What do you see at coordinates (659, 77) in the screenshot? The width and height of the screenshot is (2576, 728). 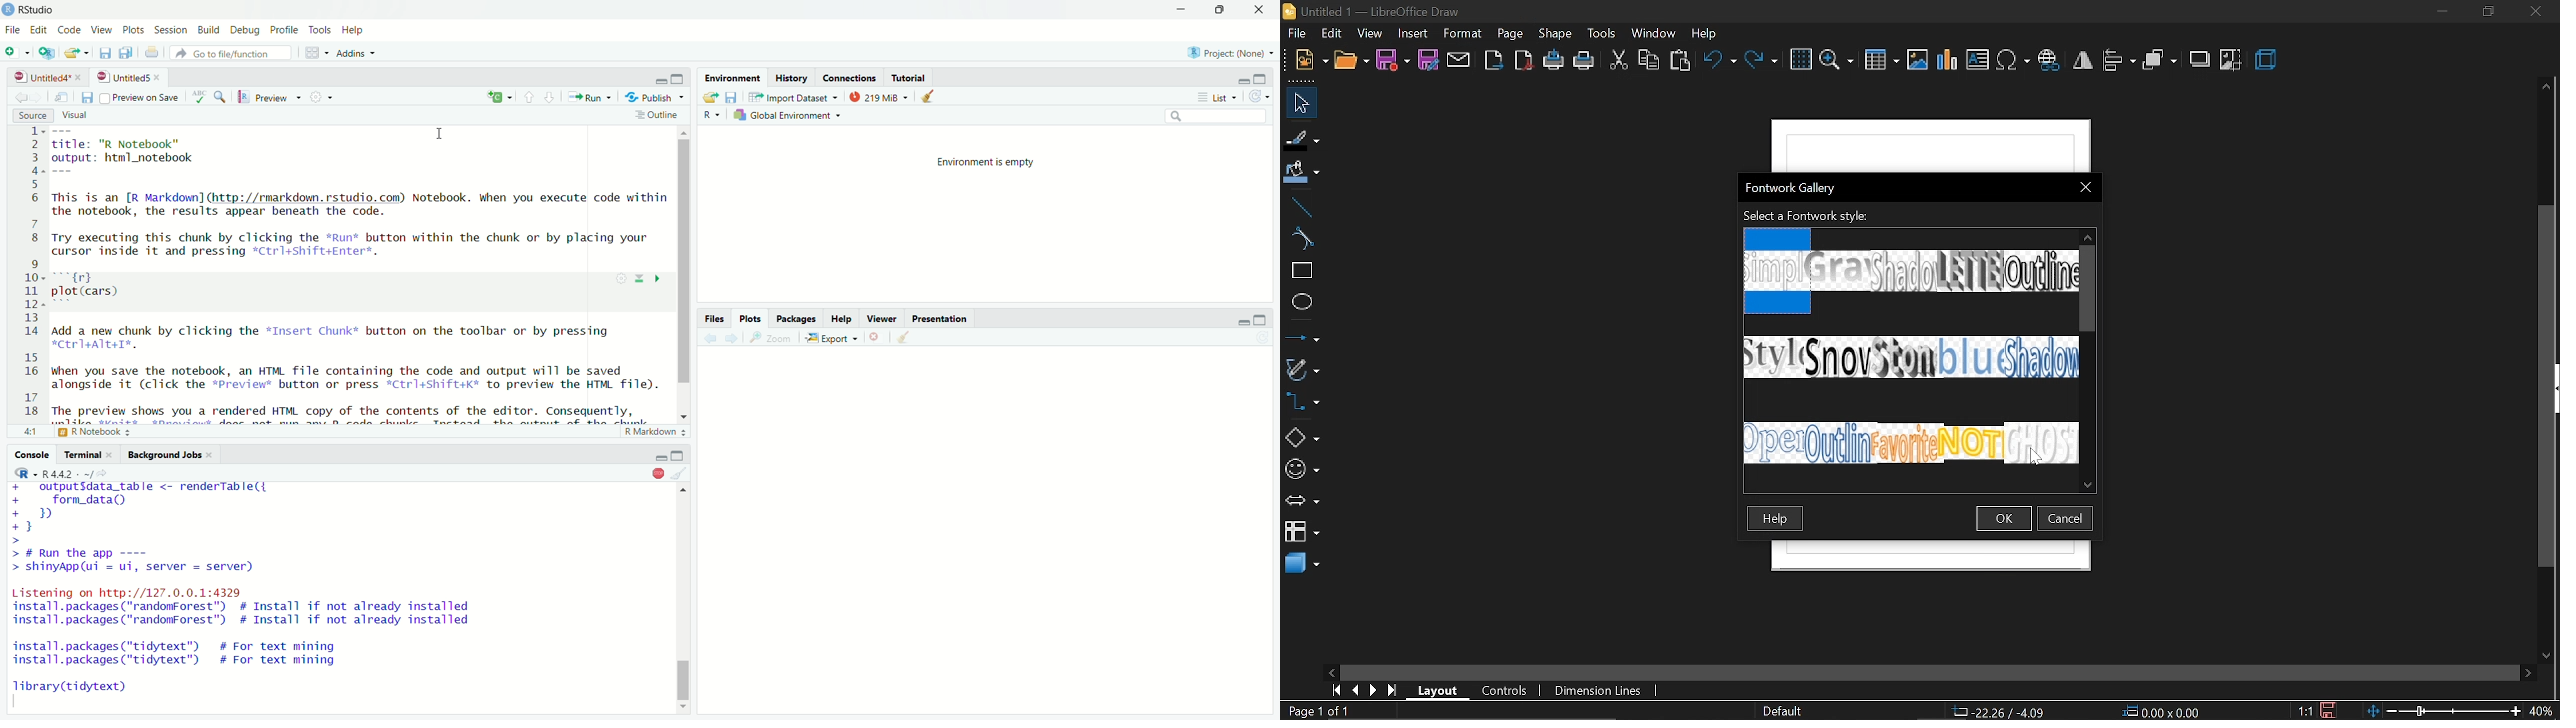 I see `minimize pane` at bounding box center [659, 77].